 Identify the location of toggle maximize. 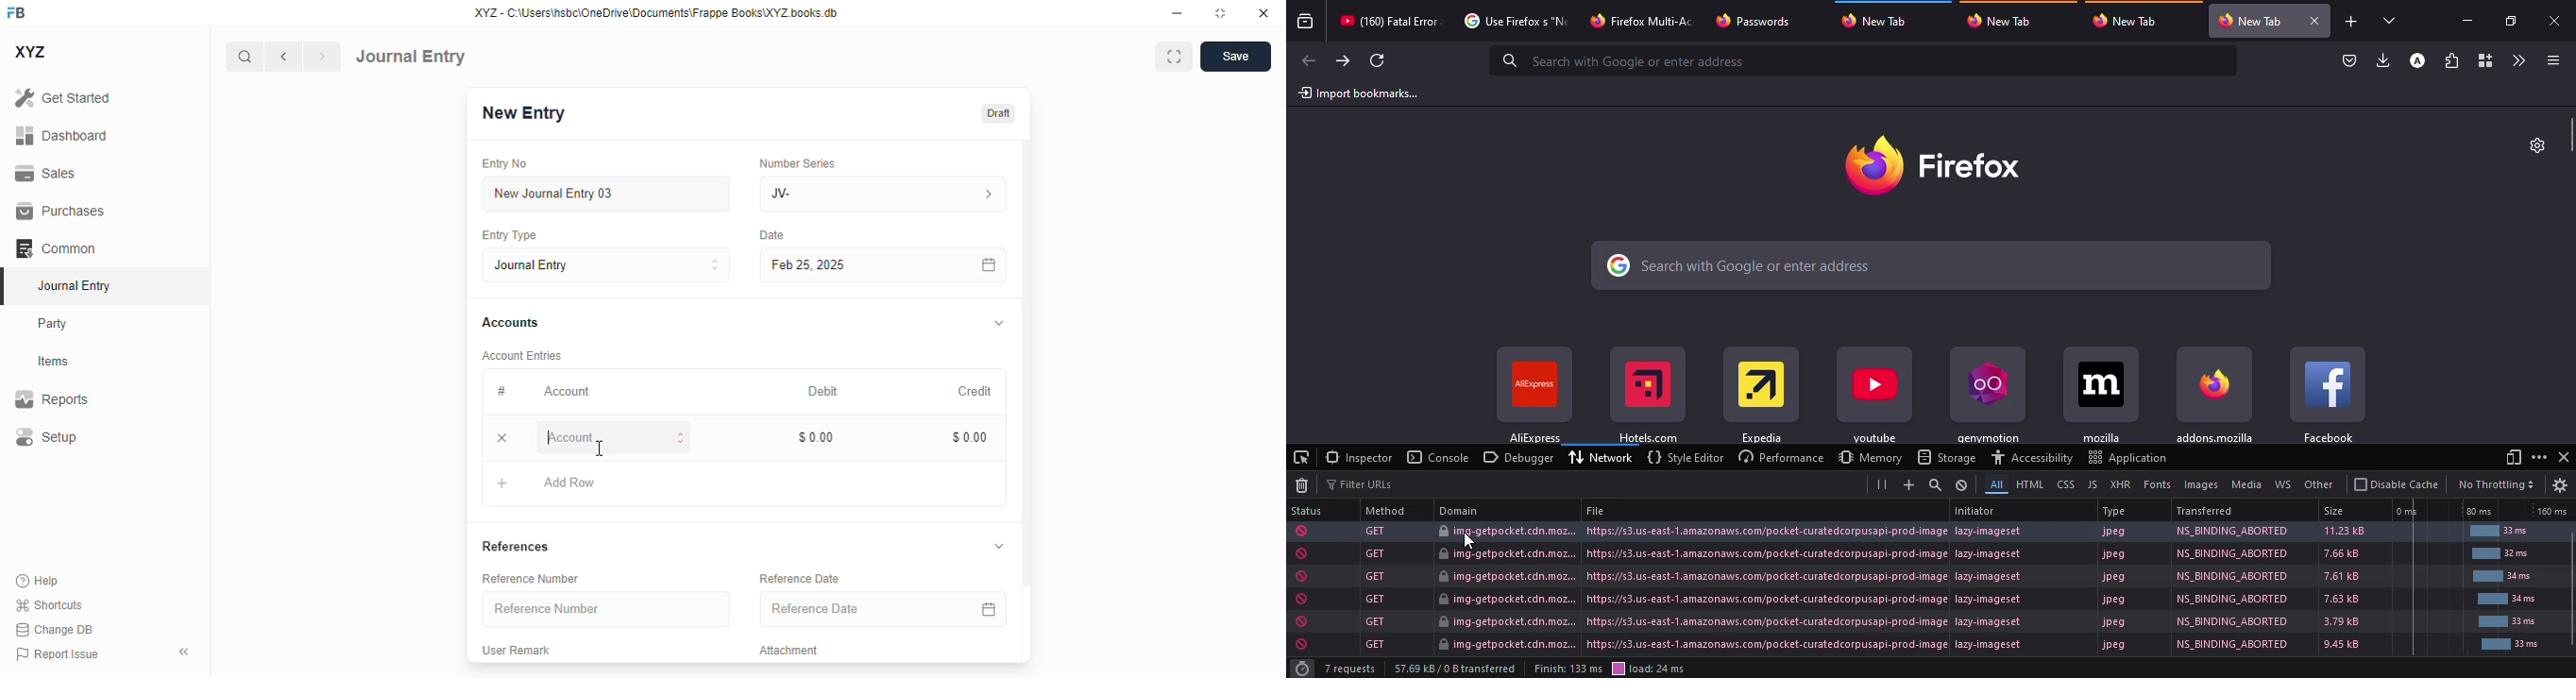
(1219, 13).